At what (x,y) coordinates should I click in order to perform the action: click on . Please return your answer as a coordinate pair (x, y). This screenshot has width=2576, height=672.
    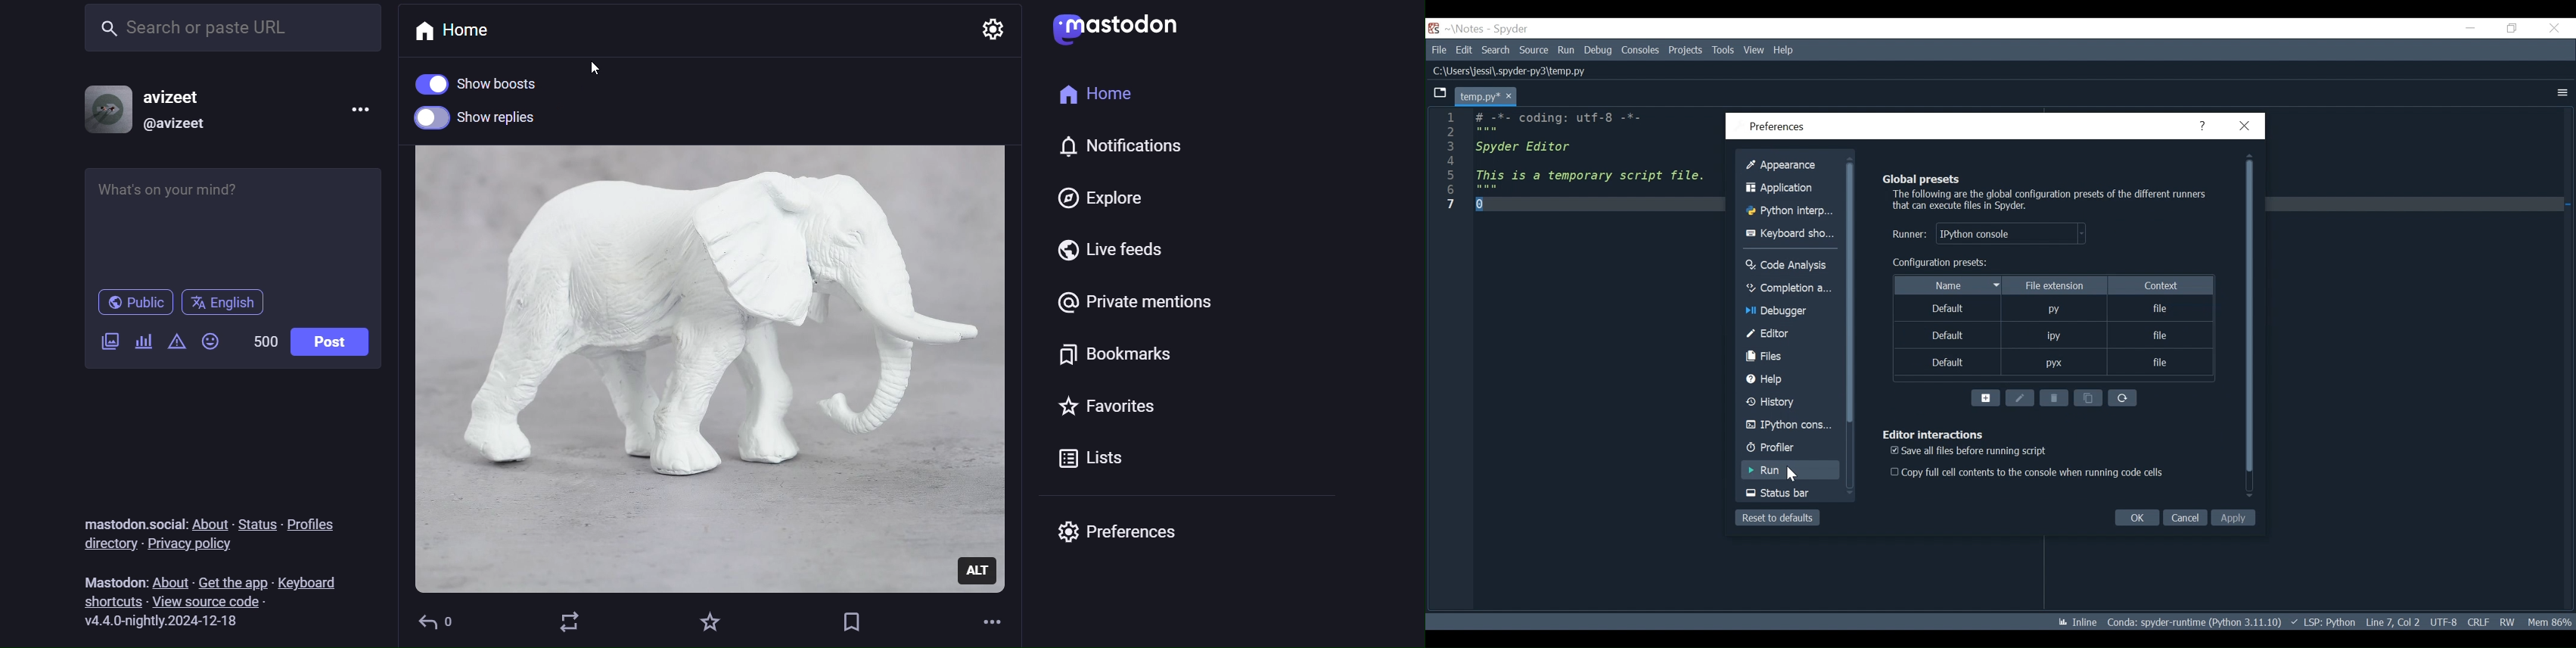
    Looking at the image, I should click on (2138, 520).